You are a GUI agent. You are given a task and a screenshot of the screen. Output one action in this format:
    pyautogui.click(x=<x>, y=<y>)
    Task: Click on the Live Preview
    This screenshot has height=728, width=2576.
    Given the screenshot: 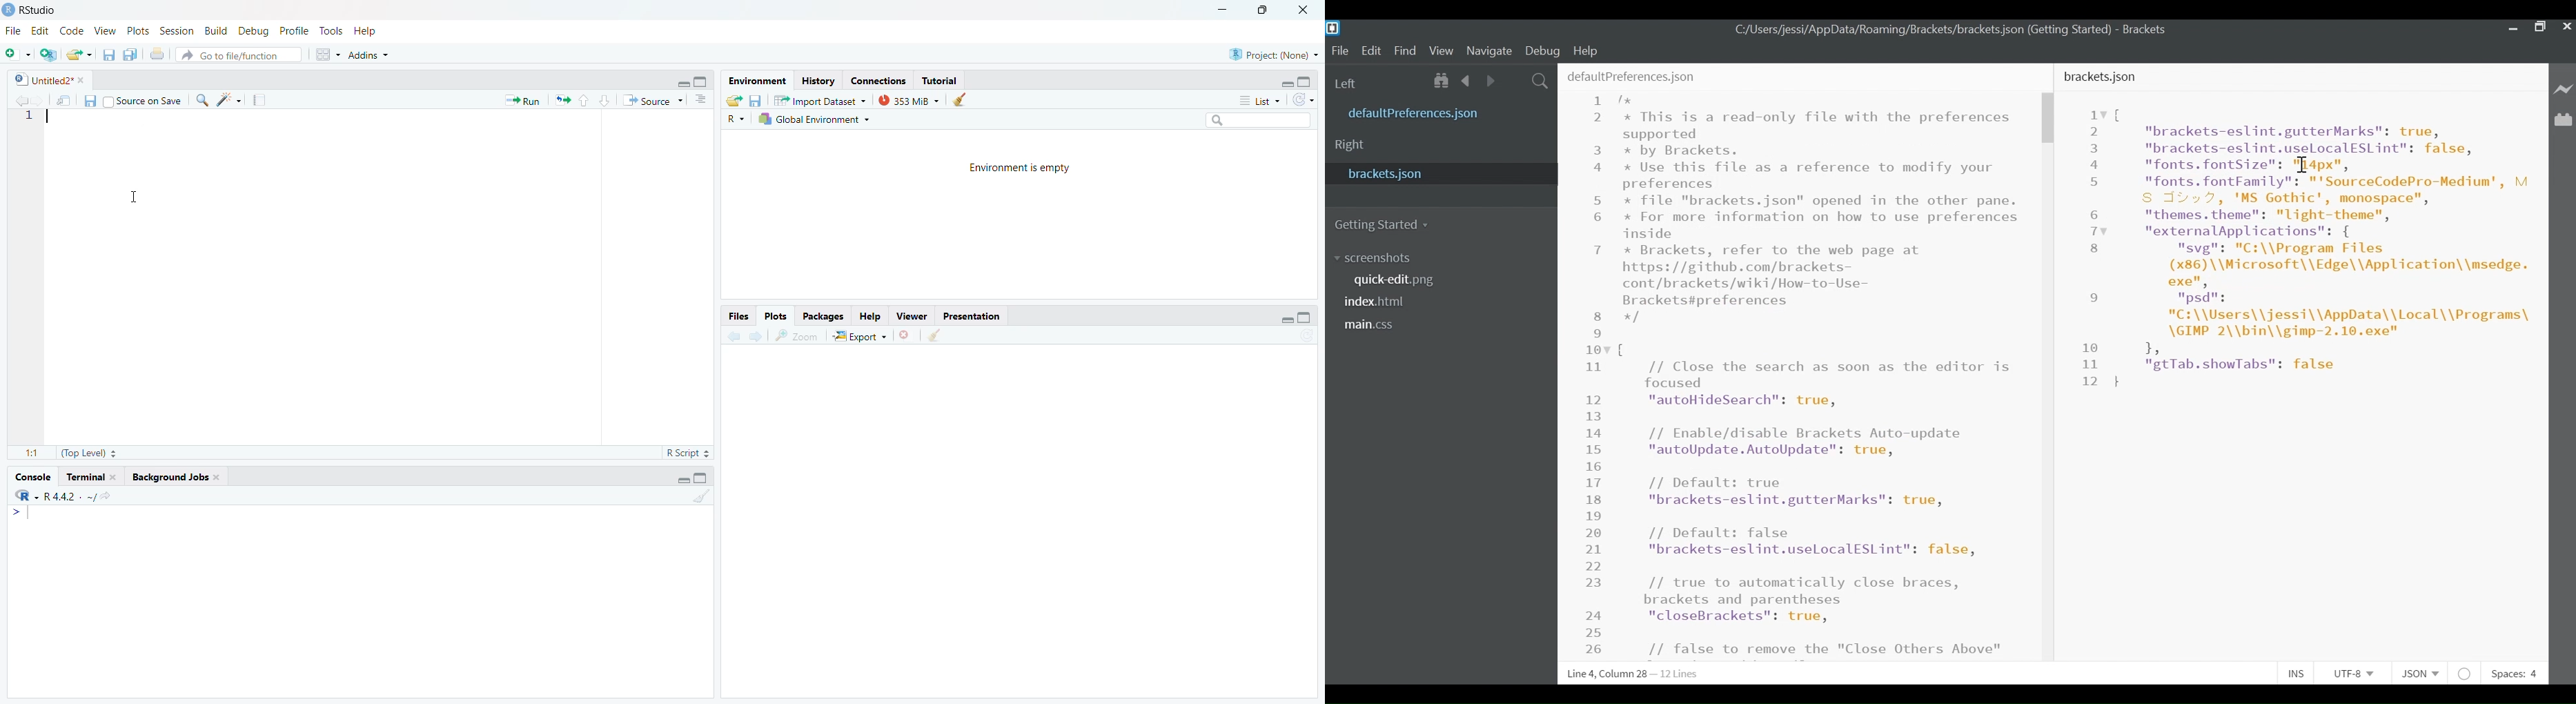 What is the action you would take?
    pyautogui.click(x=2564, y=89)
    